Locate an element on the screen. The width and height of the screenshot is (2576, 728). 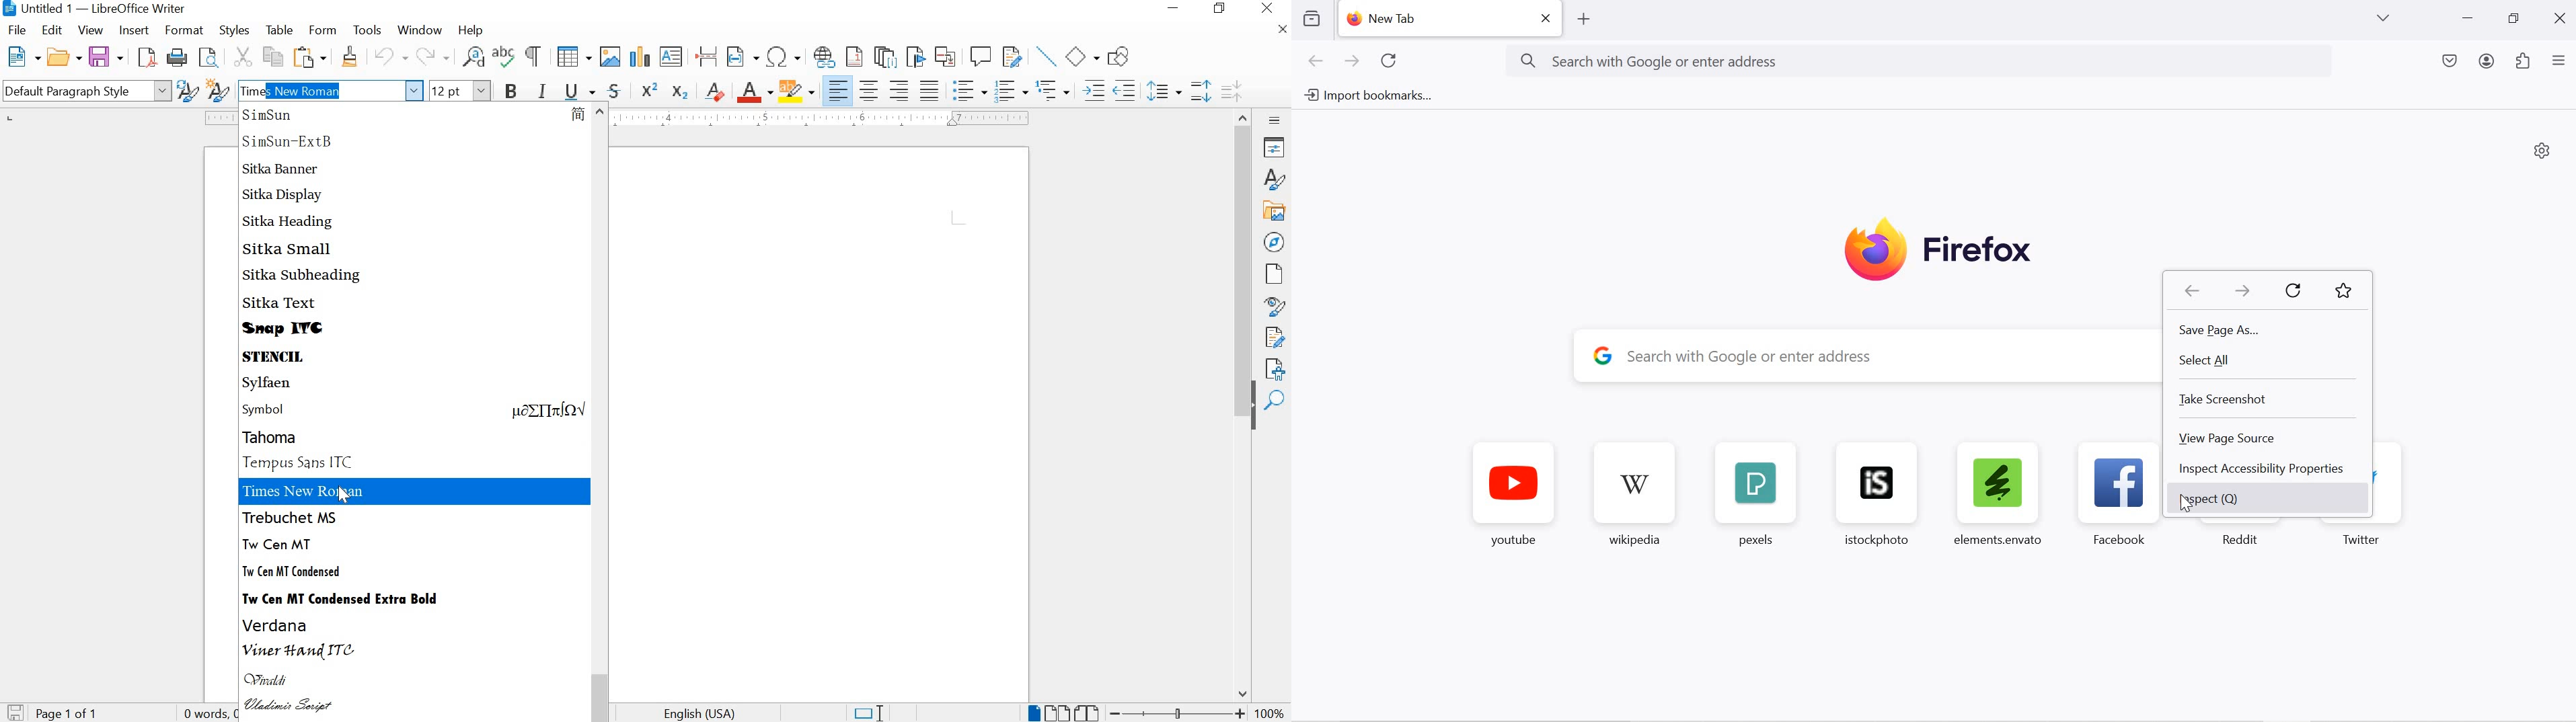
FORMAT is located at coordinates (185, 29).